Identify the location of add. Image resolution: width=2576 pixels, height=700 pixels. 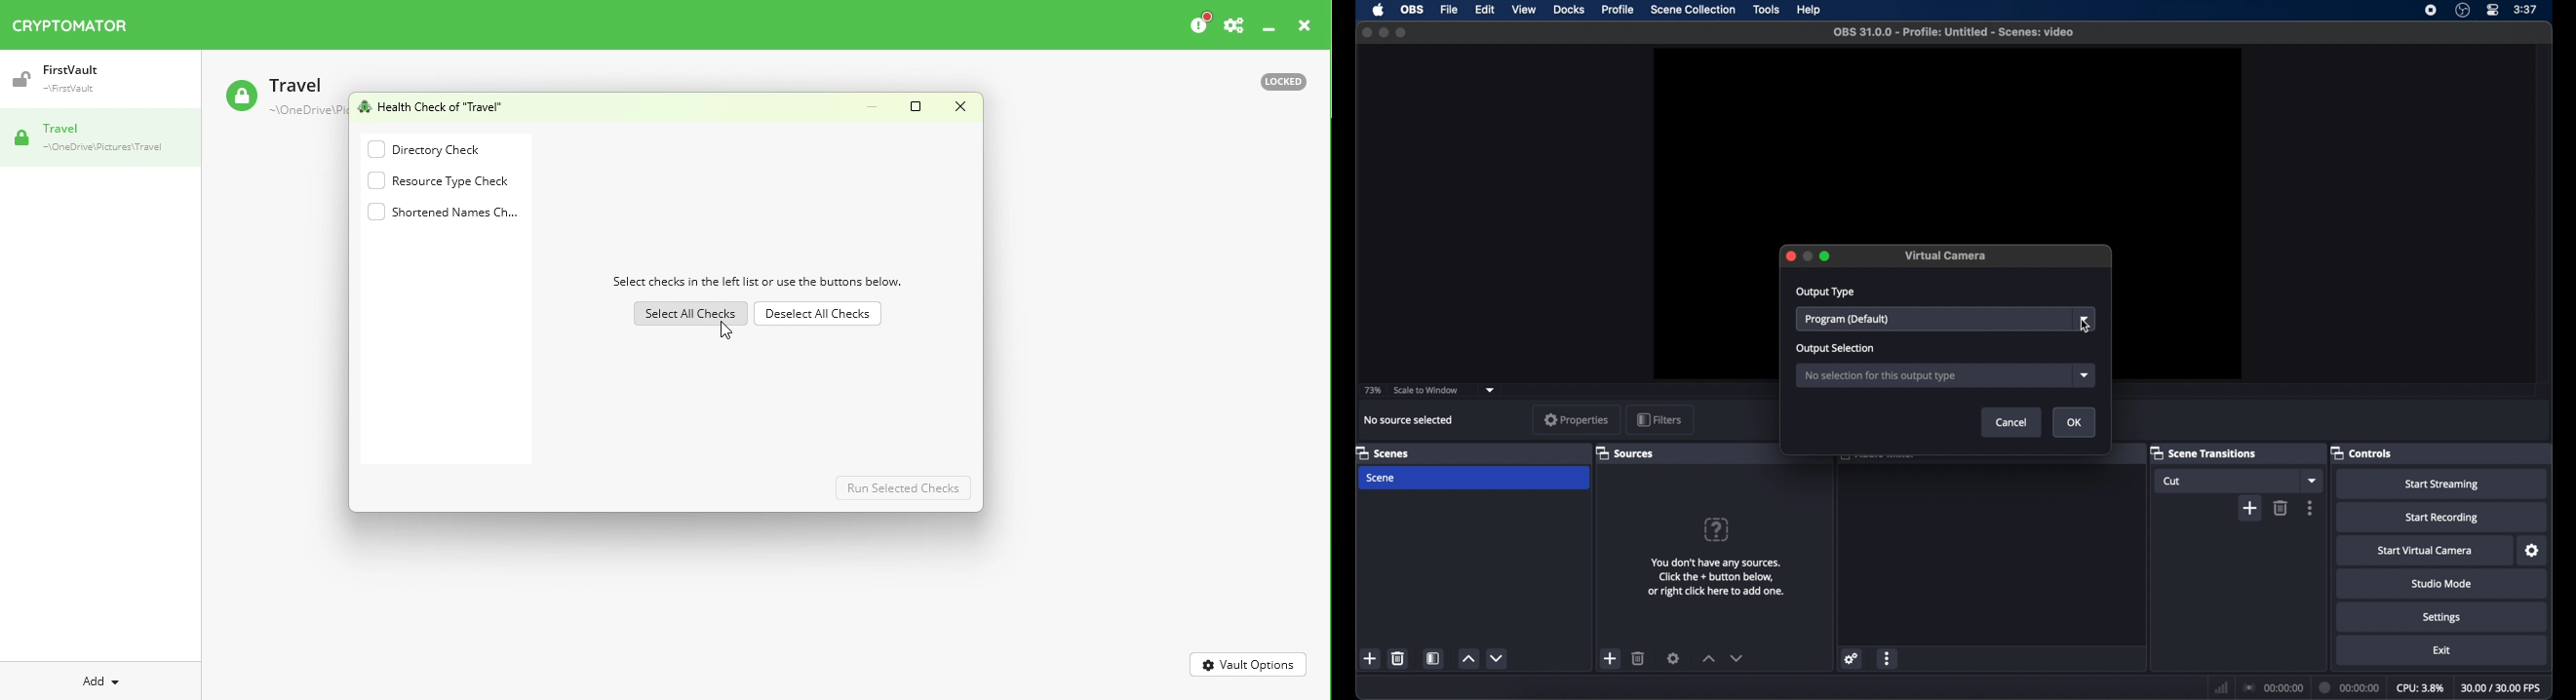
(2250, 509).